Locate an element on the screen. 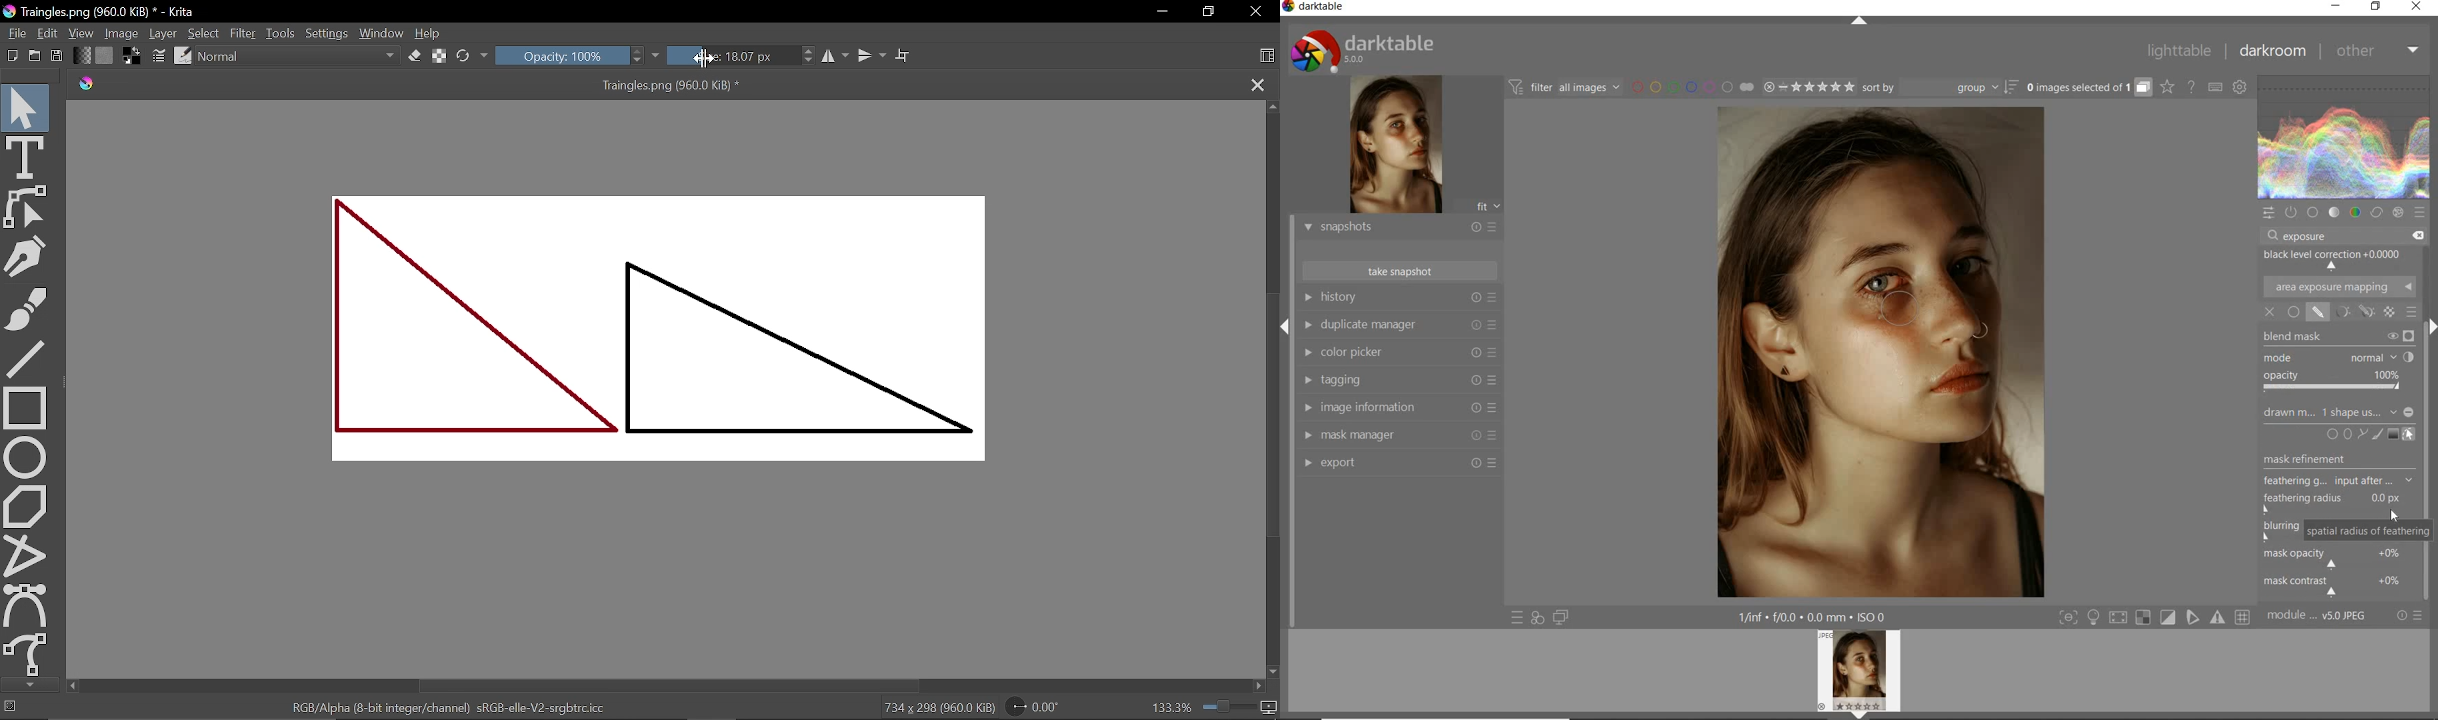  CURSOR POSITION is located at coordinates (2396, 517).